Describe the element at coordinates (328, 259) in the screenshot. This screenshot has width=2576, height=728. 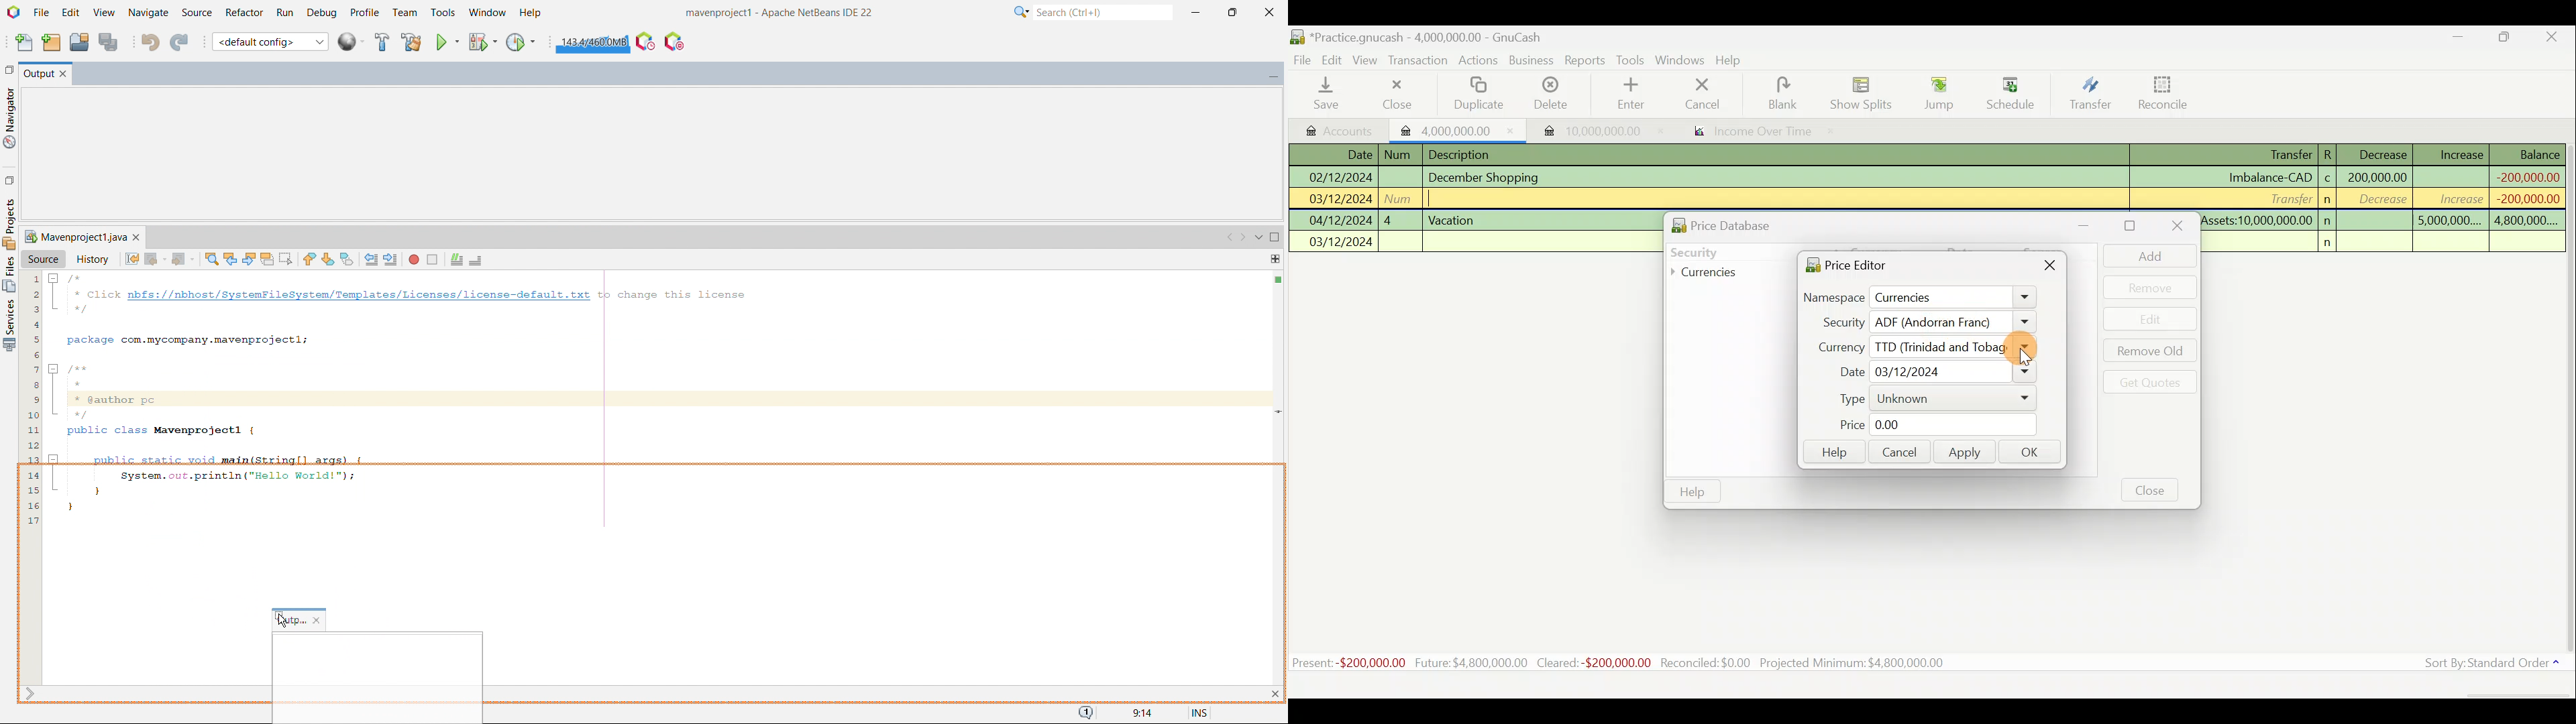
I see `next bookmark` at that location.